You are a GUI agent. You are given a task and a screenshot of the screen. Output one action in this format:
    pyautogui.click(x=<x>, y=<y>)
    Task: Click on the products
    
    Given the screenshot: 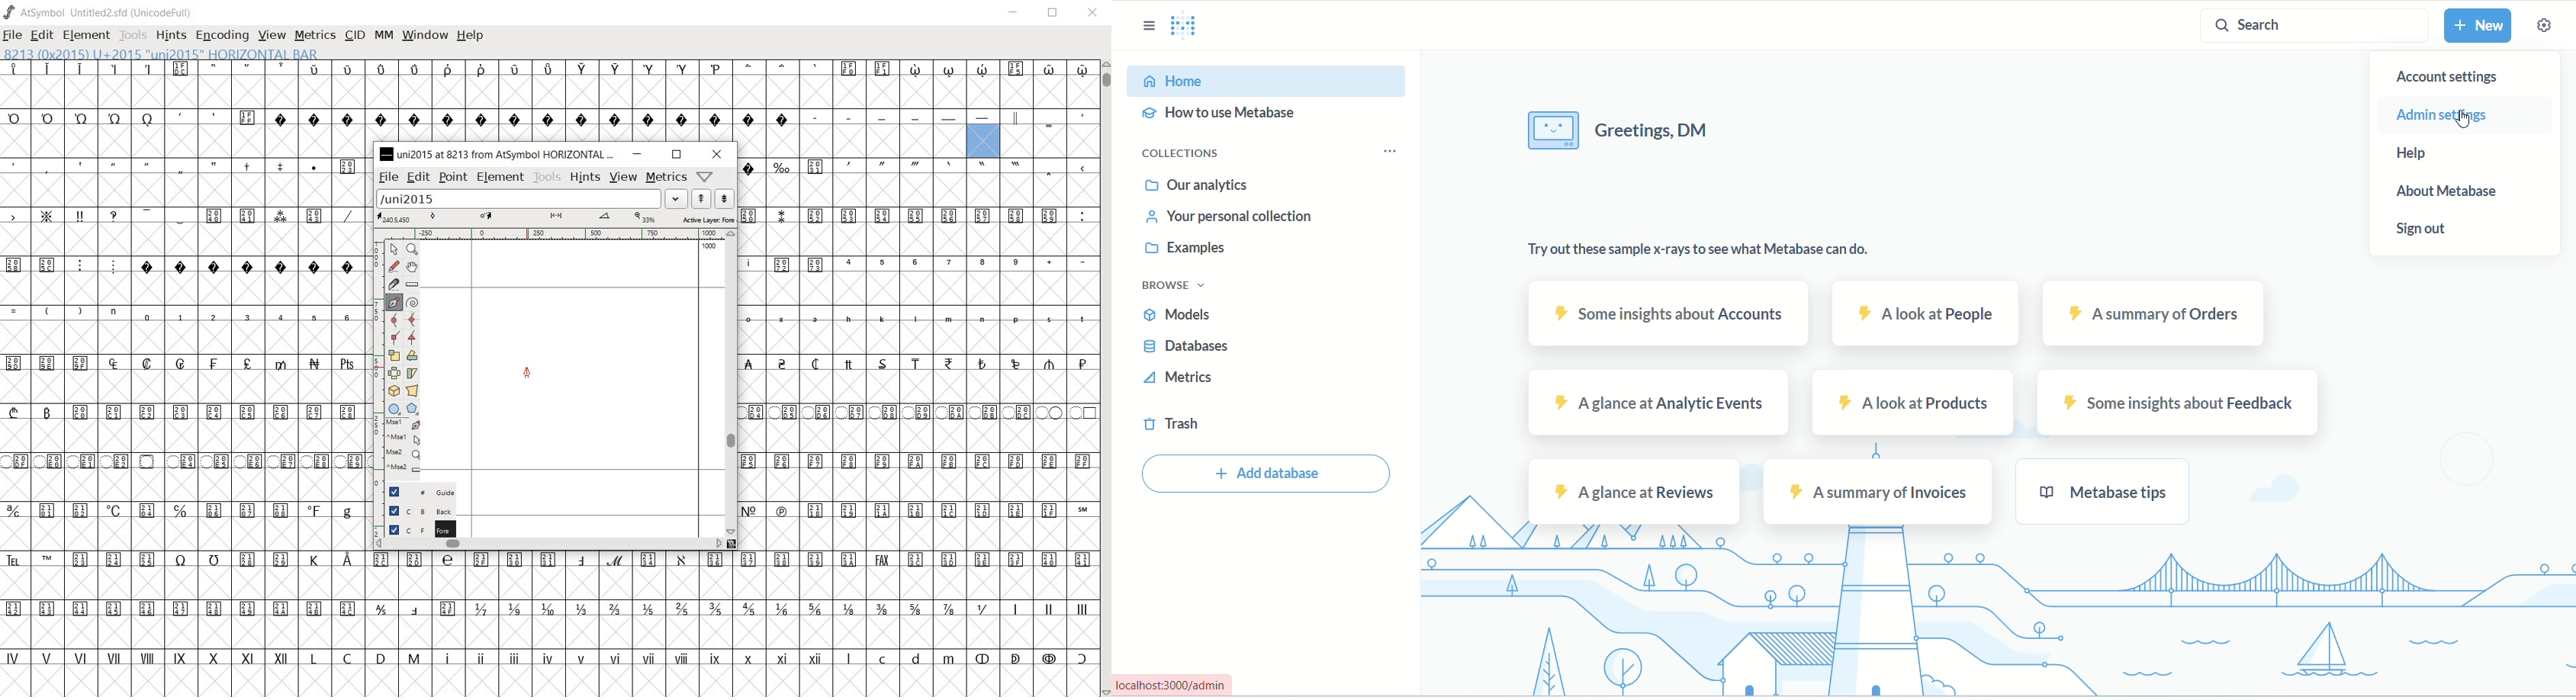 What is the action you would take?
    pyautogui.click(x=1915, y=403)
    